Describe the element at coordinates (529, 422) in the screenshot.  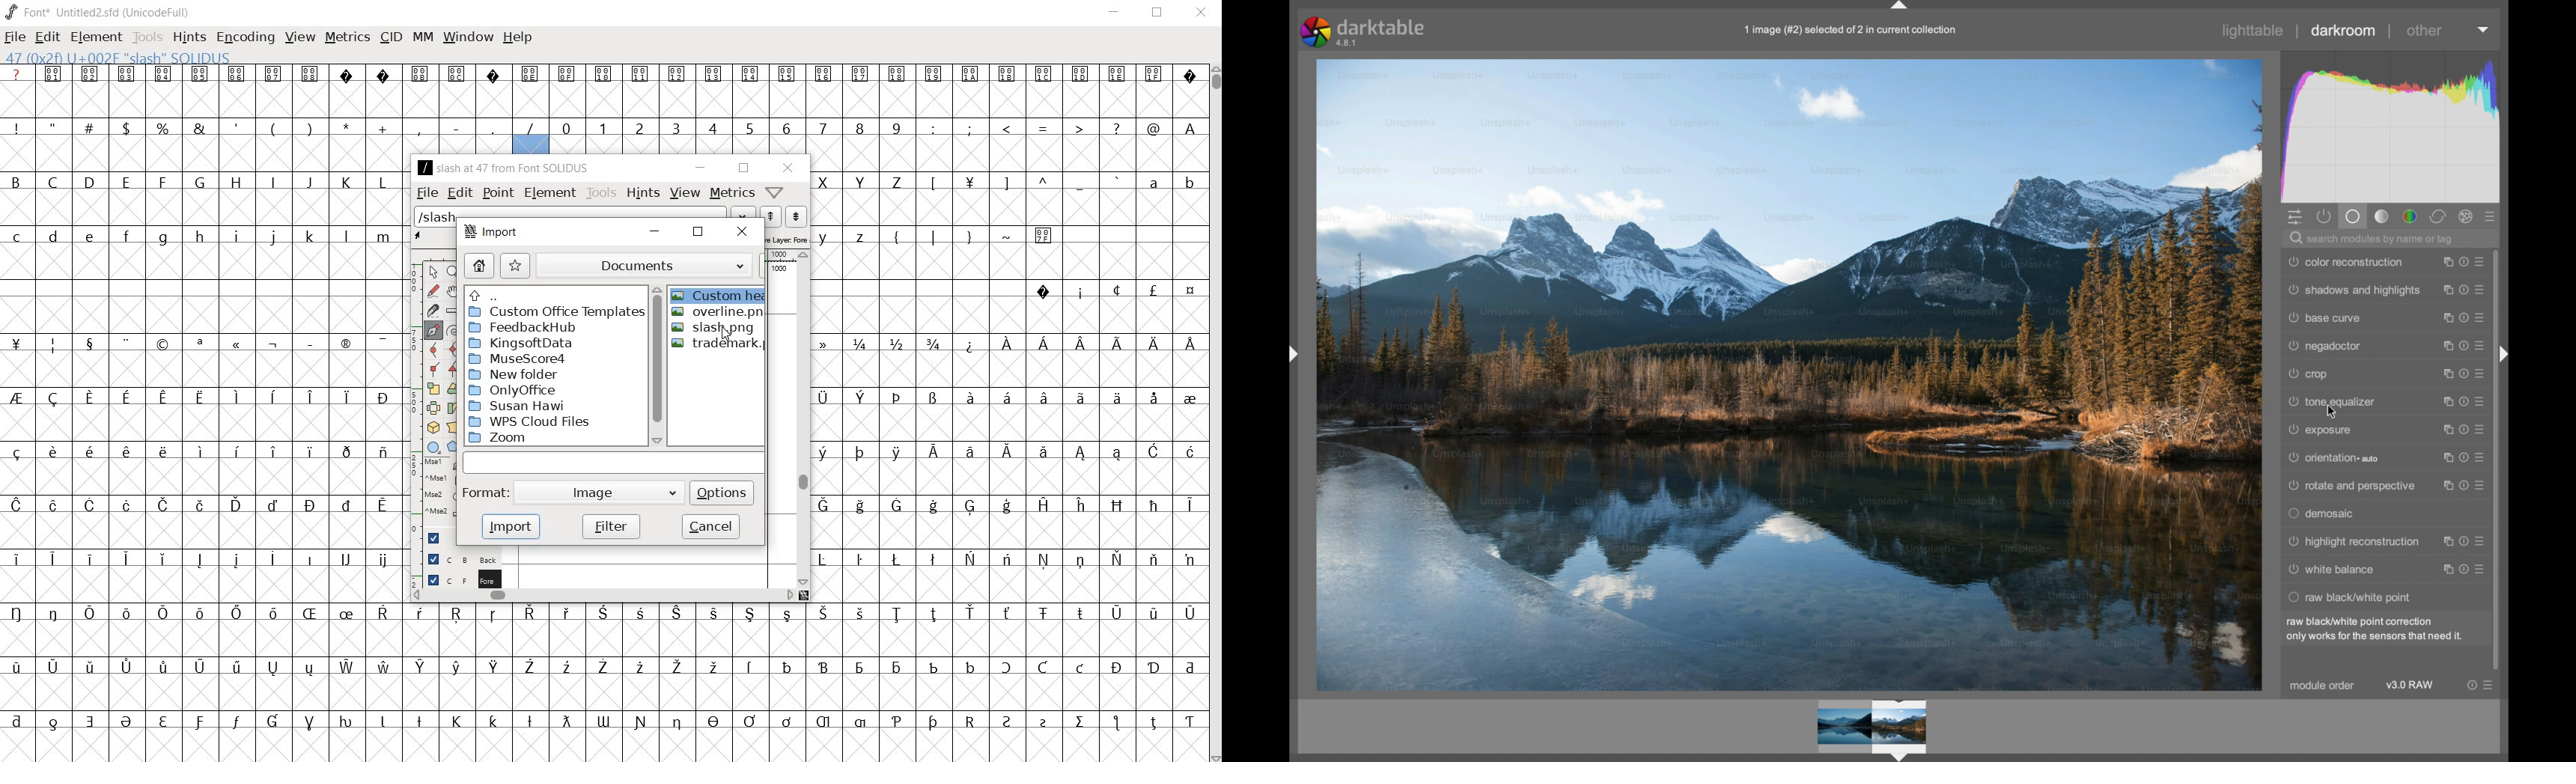
I see `WPS Cloud Files` at that location.